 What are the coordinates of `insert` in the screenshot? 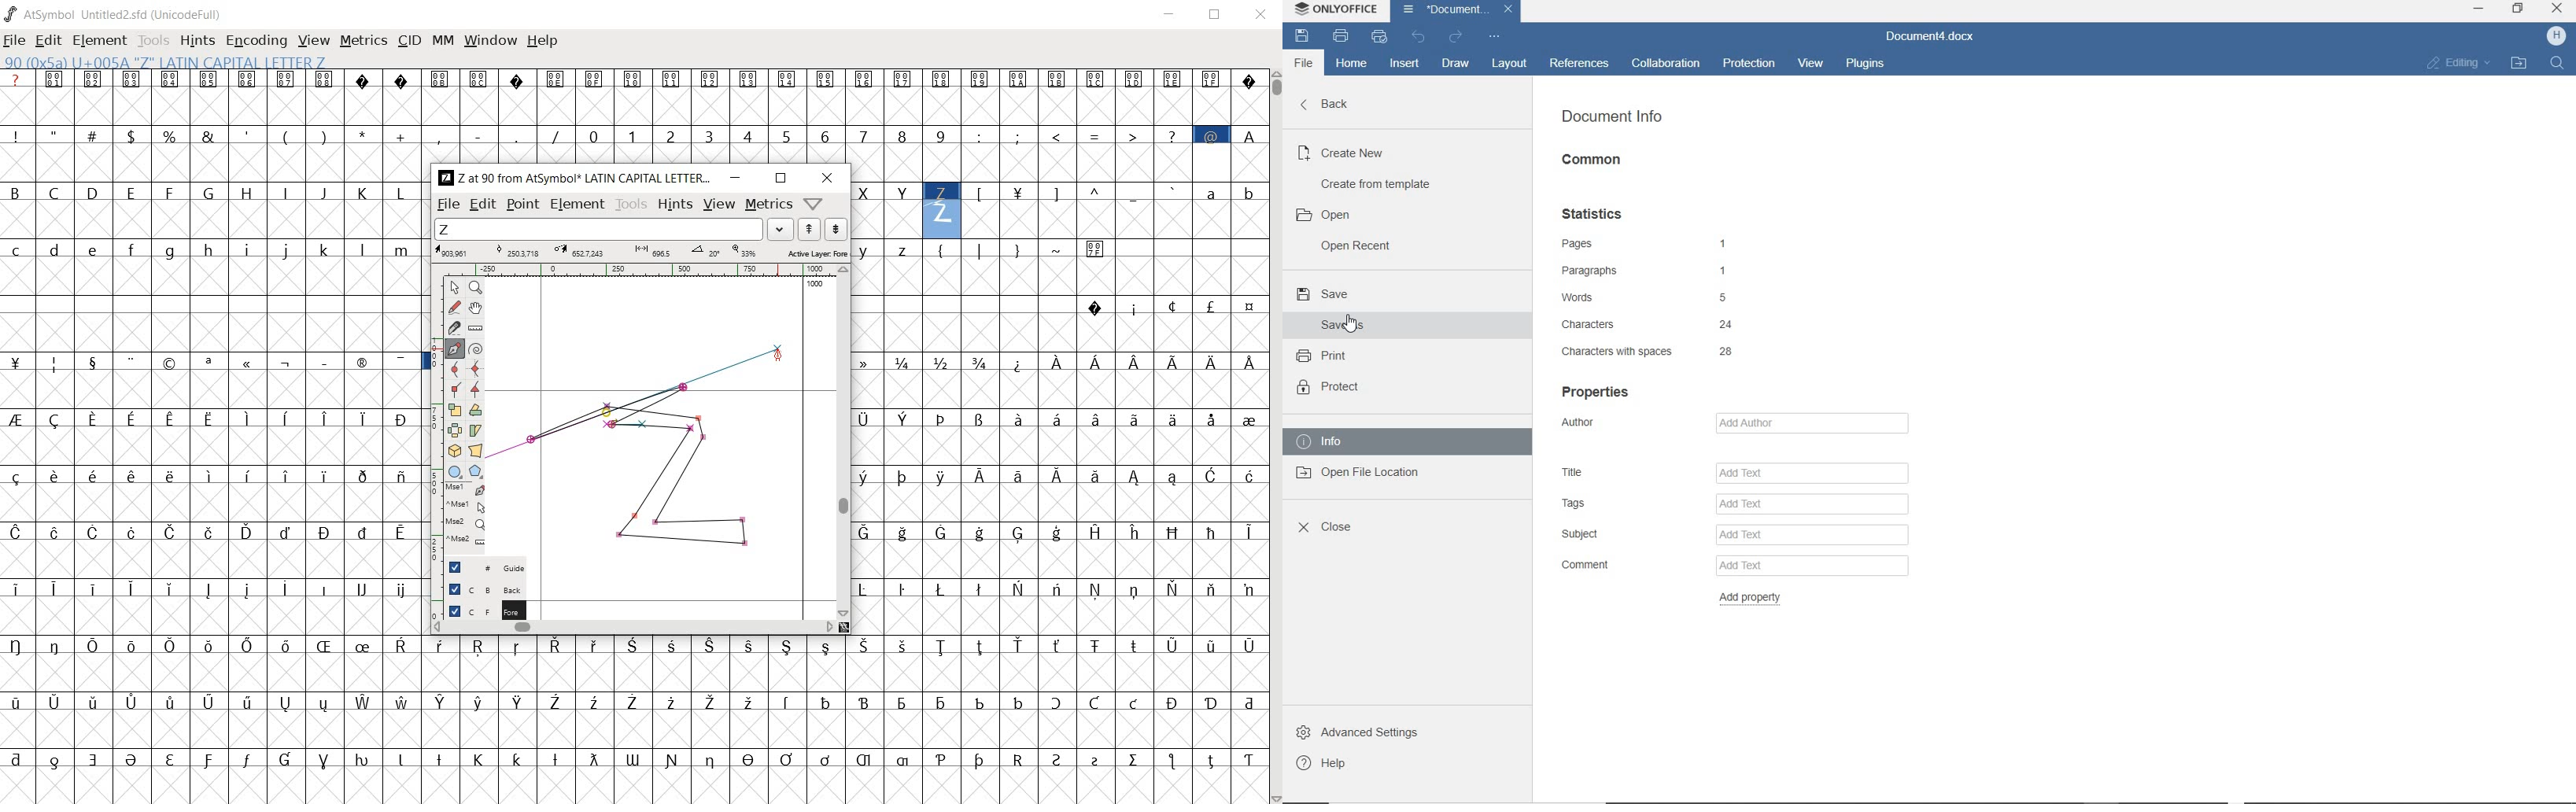 It's located at (1405, 64).